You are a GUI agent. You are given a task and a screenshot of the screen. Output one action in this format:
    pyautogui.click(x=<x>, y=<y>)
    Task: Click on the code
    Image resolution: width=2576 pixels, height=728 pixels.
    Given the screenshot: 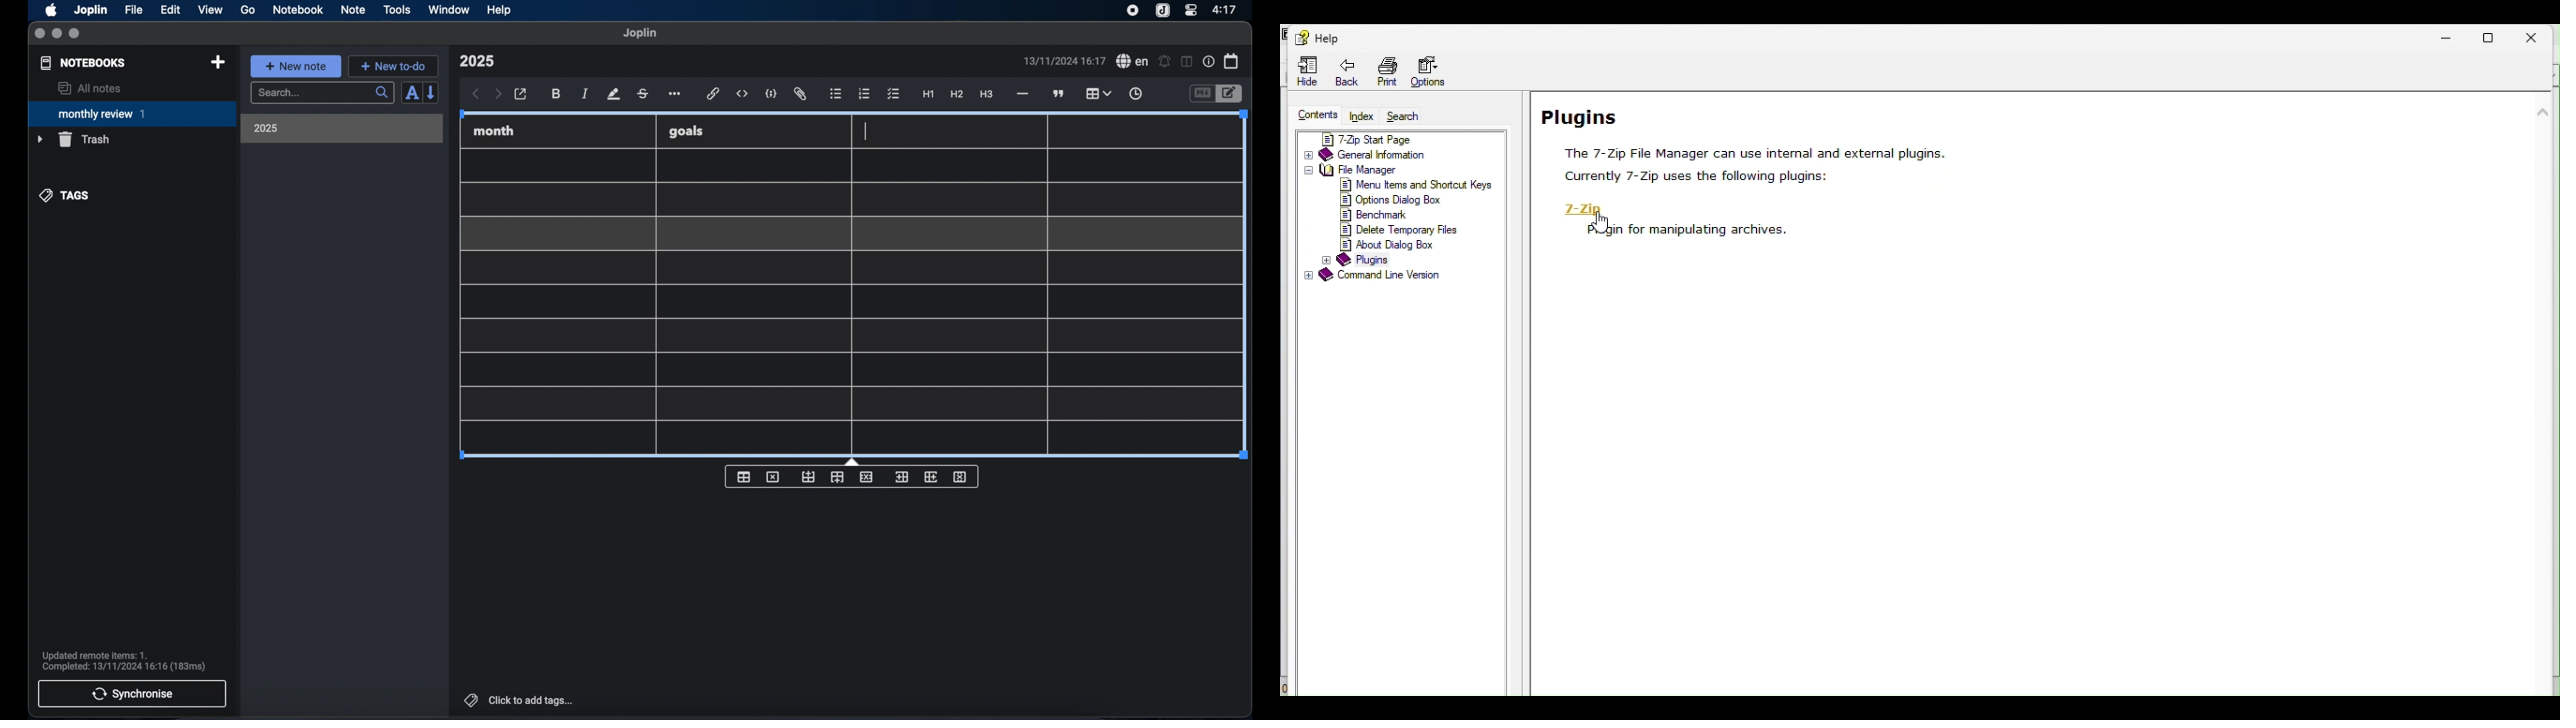 What is the action you would take?
    pyautogui.click(x=771, y=95)
    